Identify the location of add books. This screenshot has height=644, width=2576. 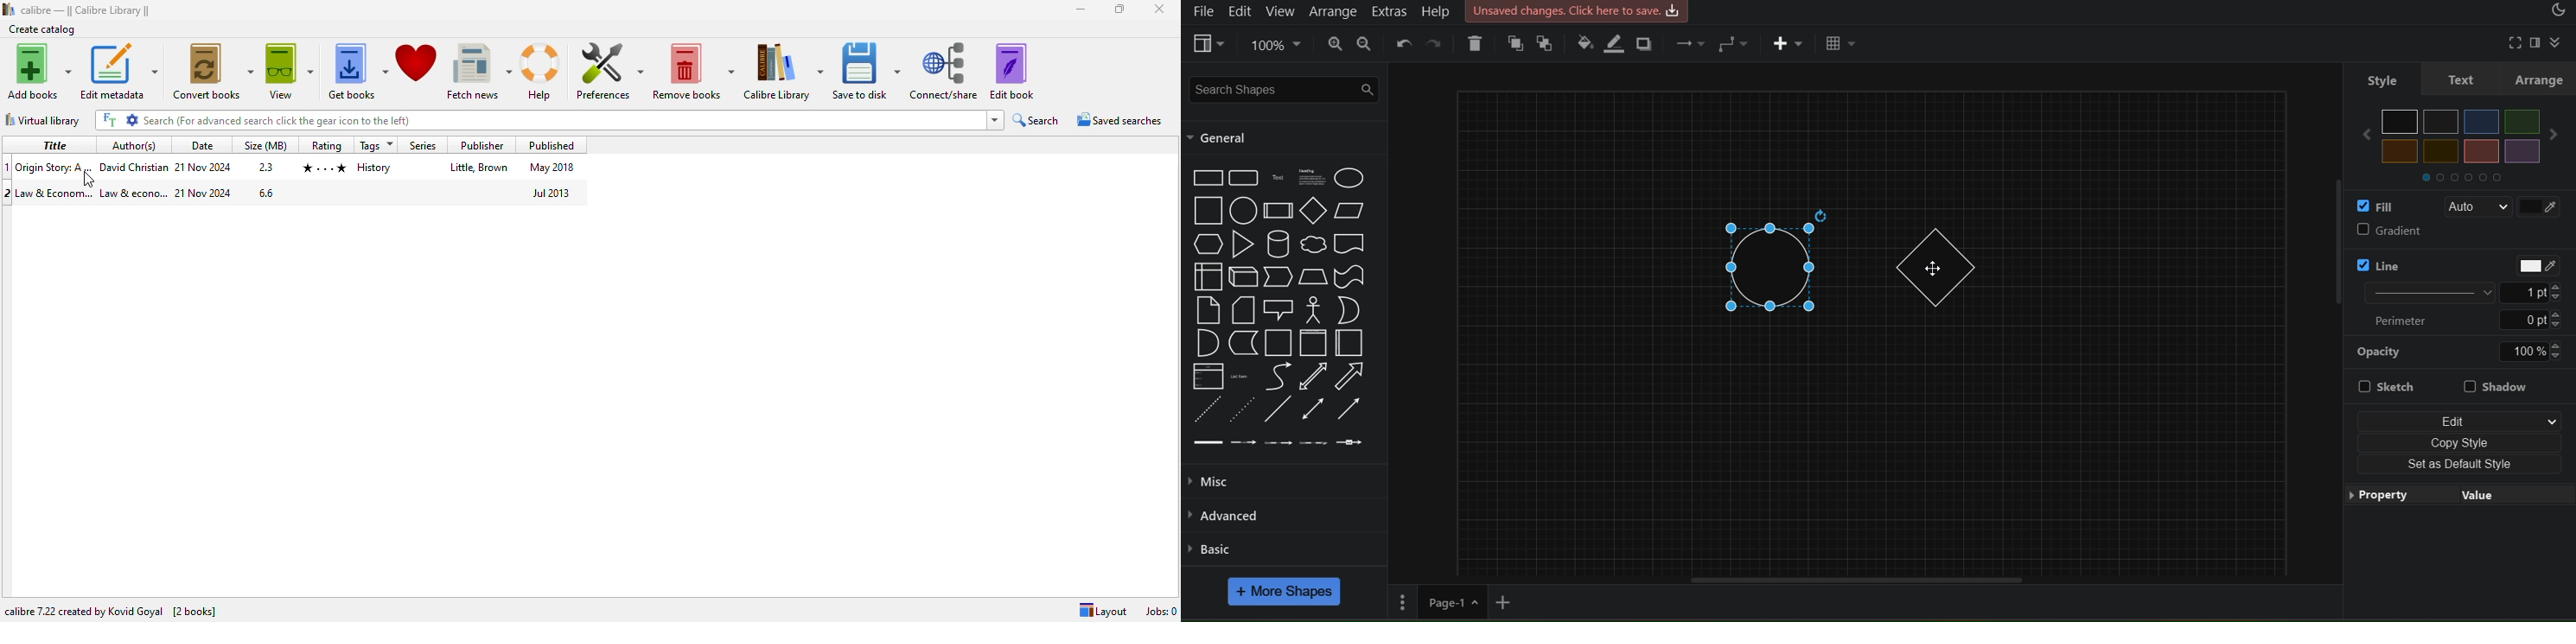
(38, 71).